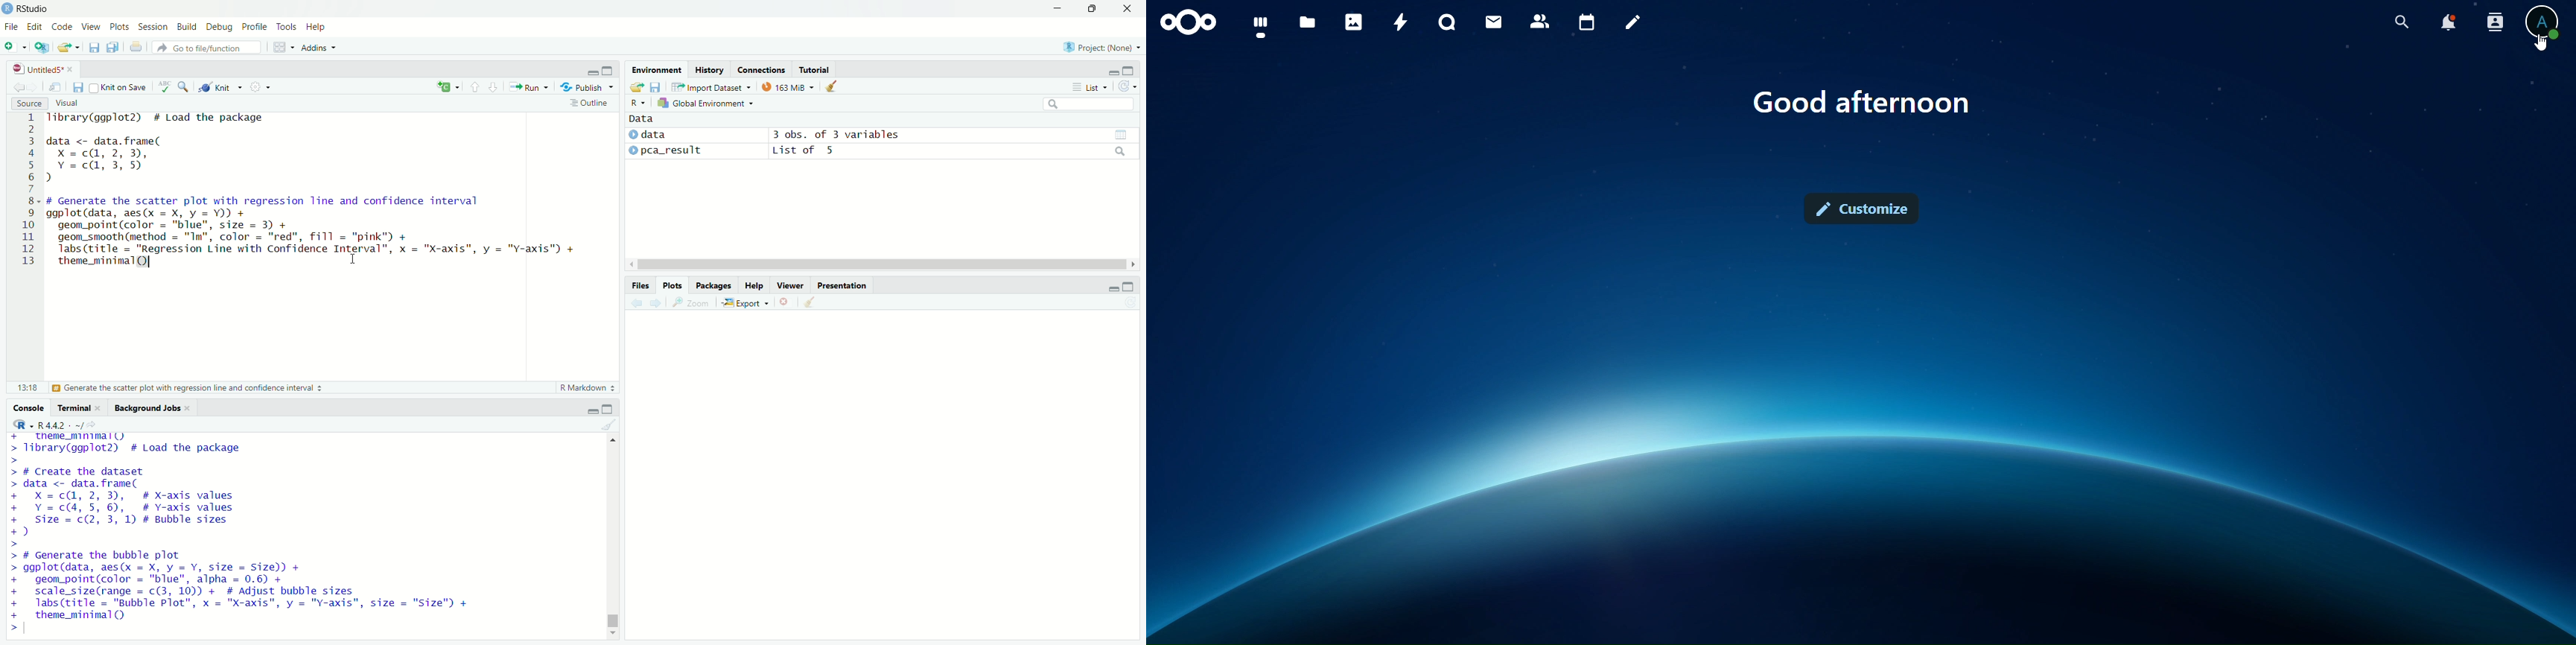 The image size is (2576, 672). What do you see at coordinates (55, 87) in the screenshot?
I see `Show in new window` at bounding box center [55, 87].